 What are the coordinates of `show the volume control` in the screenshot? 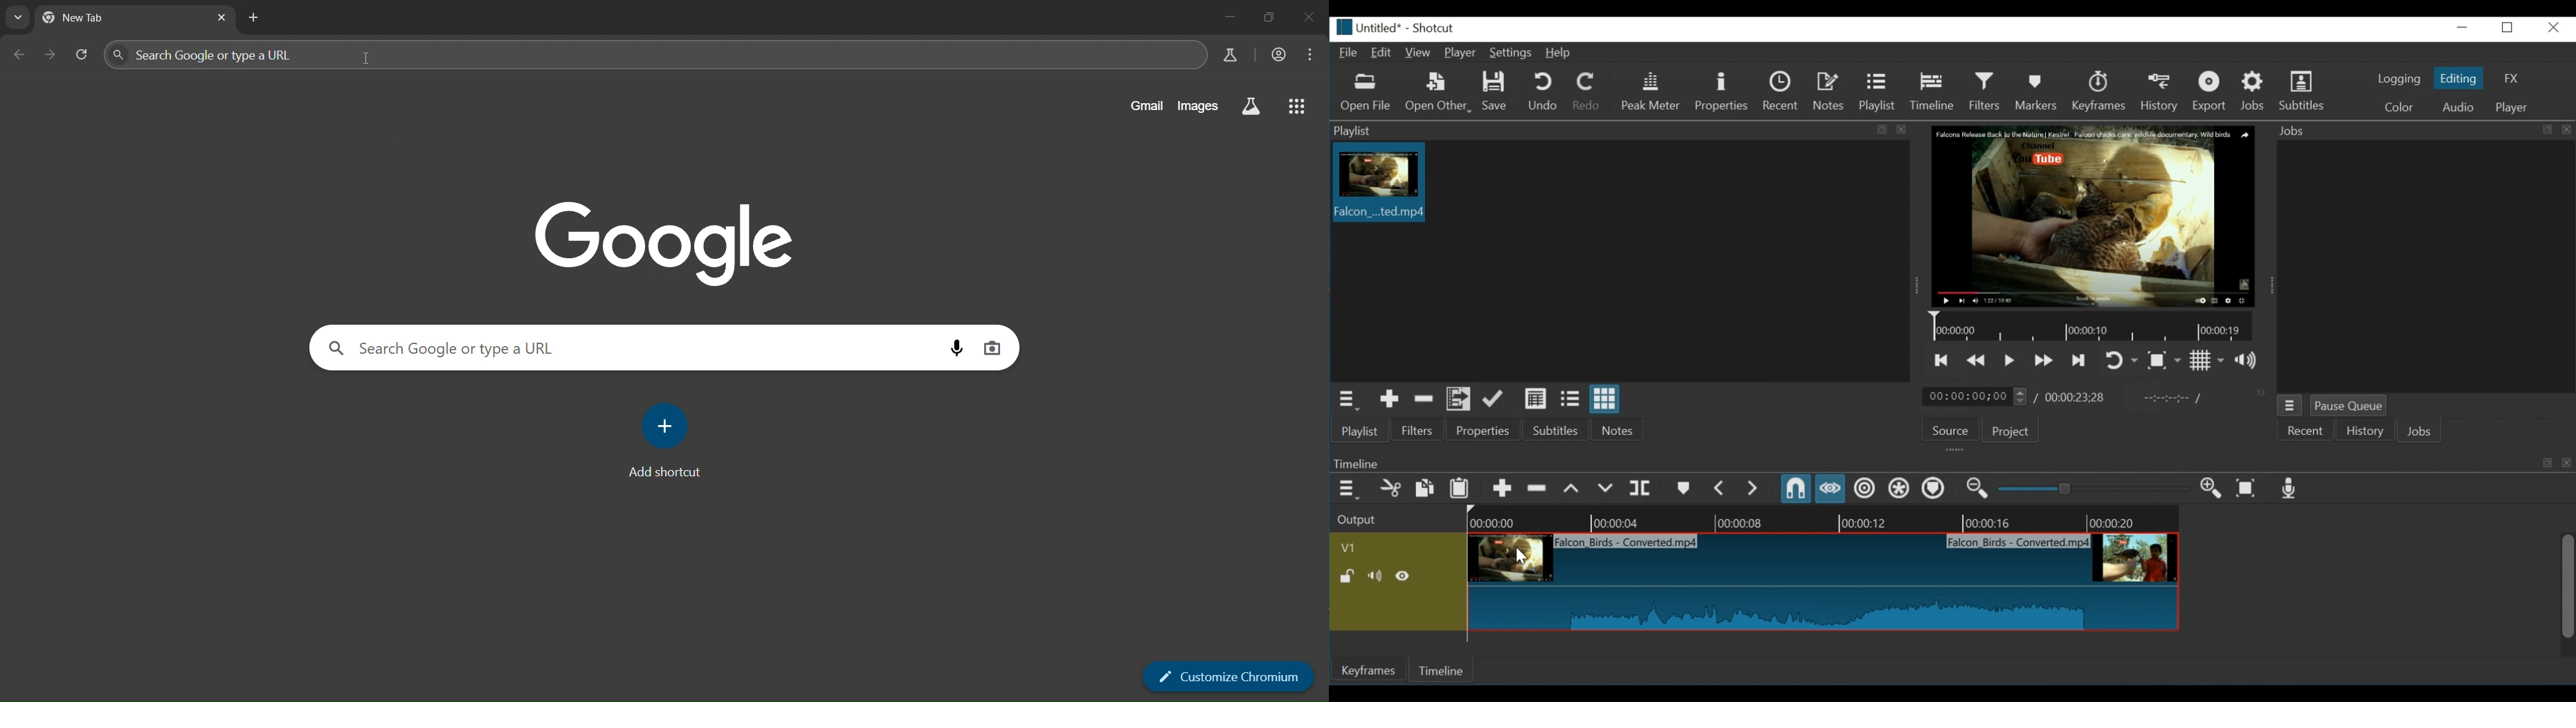 It's located at (2250, 360).